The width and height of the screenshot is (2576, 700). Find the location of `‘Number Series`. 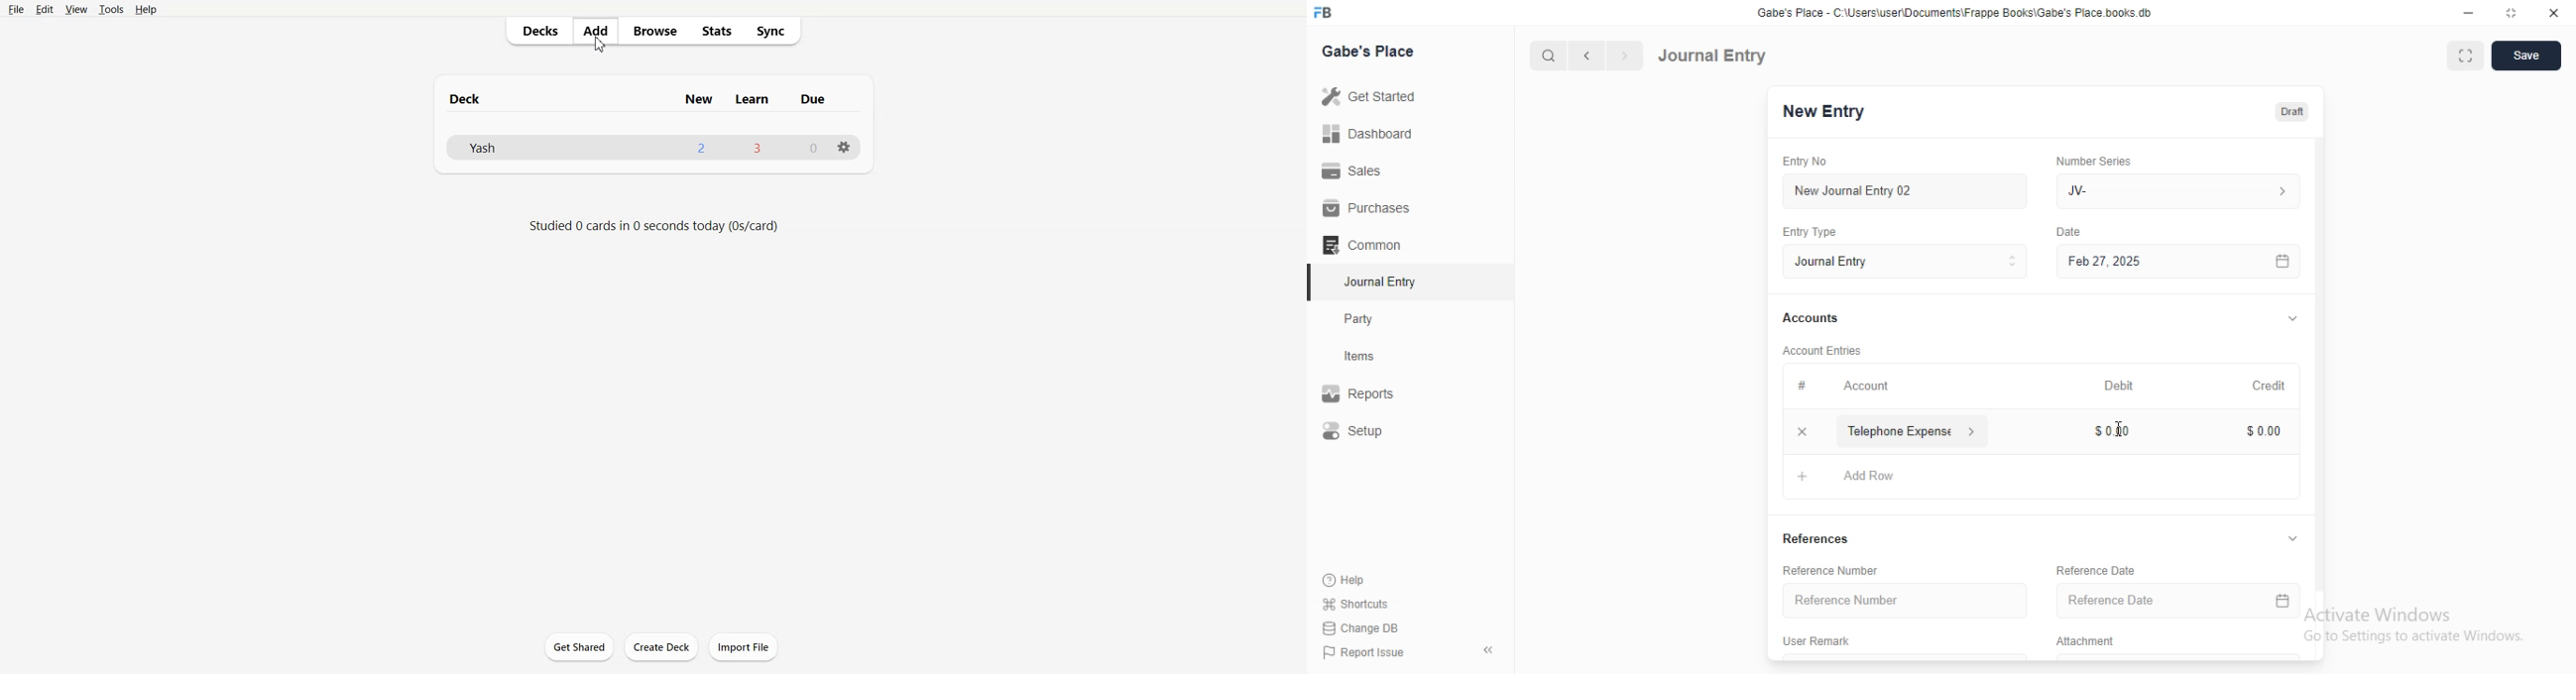

‘Number Series is located at coordinates (2094, 161).